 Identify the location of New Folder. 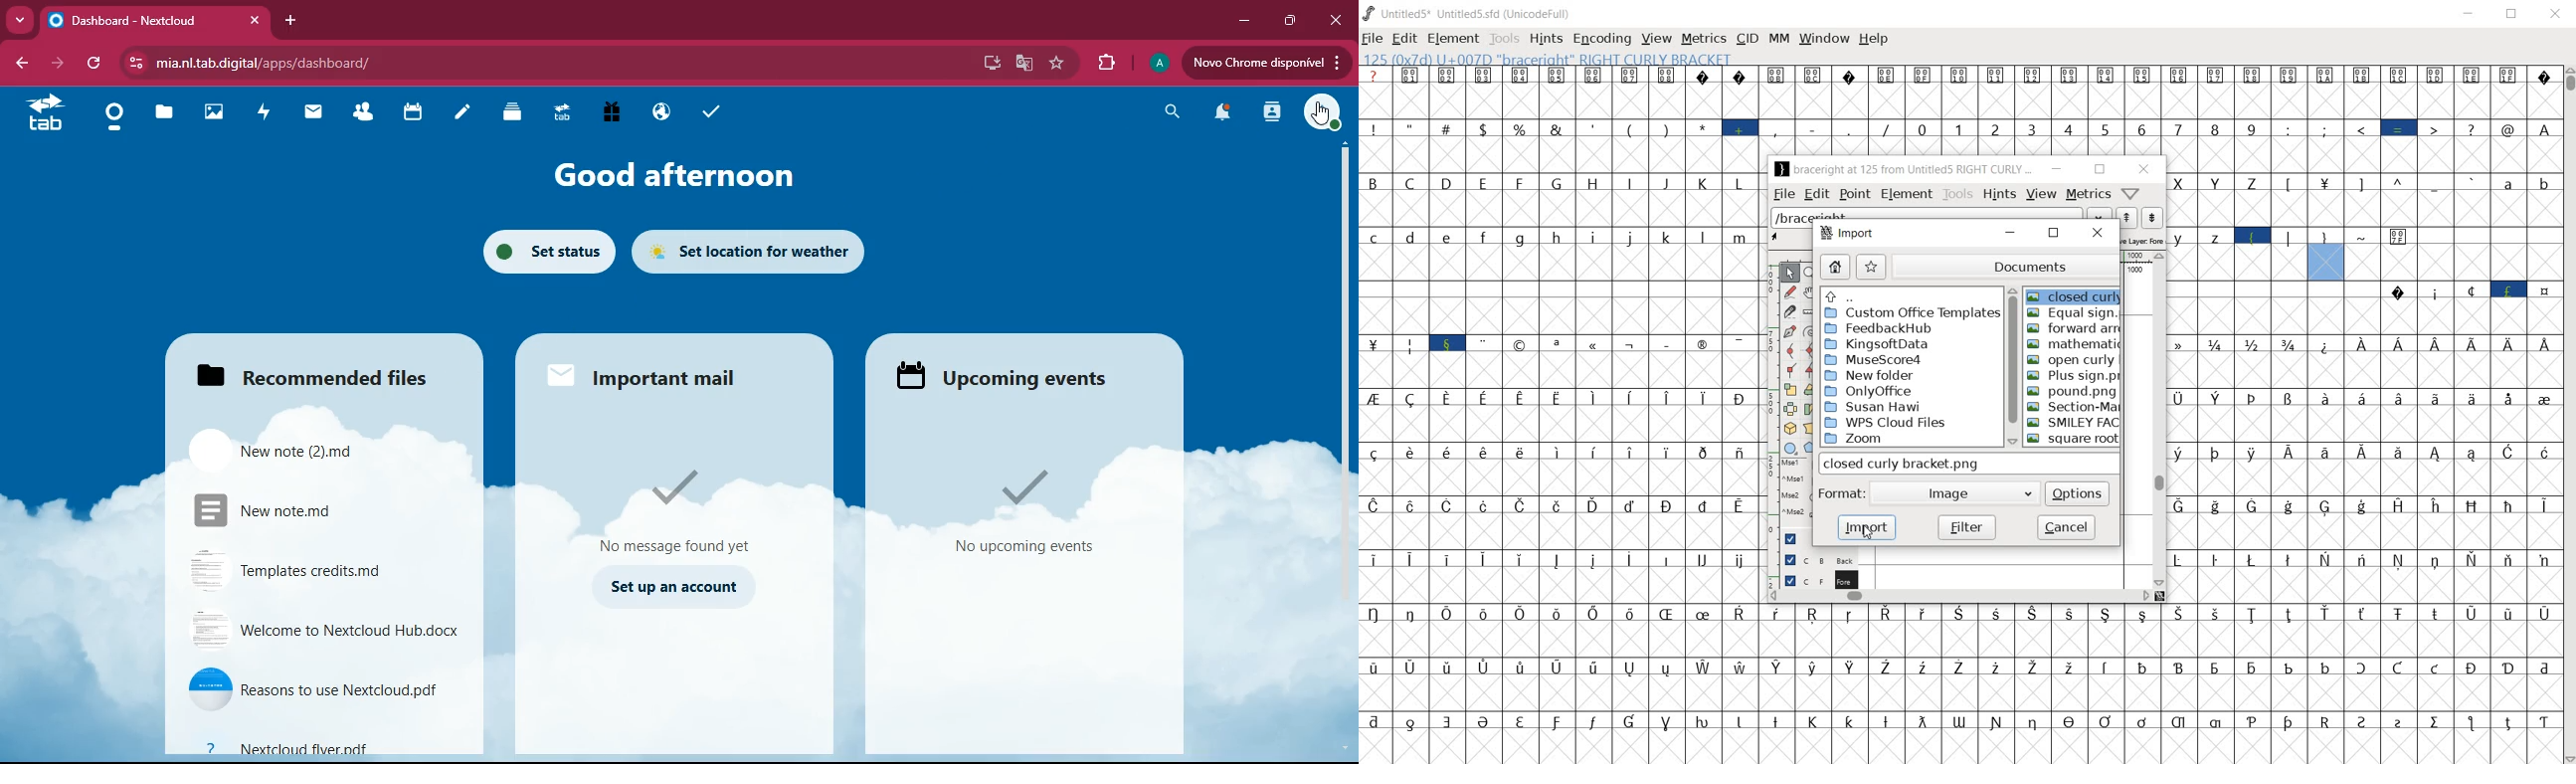
(1870, 375).